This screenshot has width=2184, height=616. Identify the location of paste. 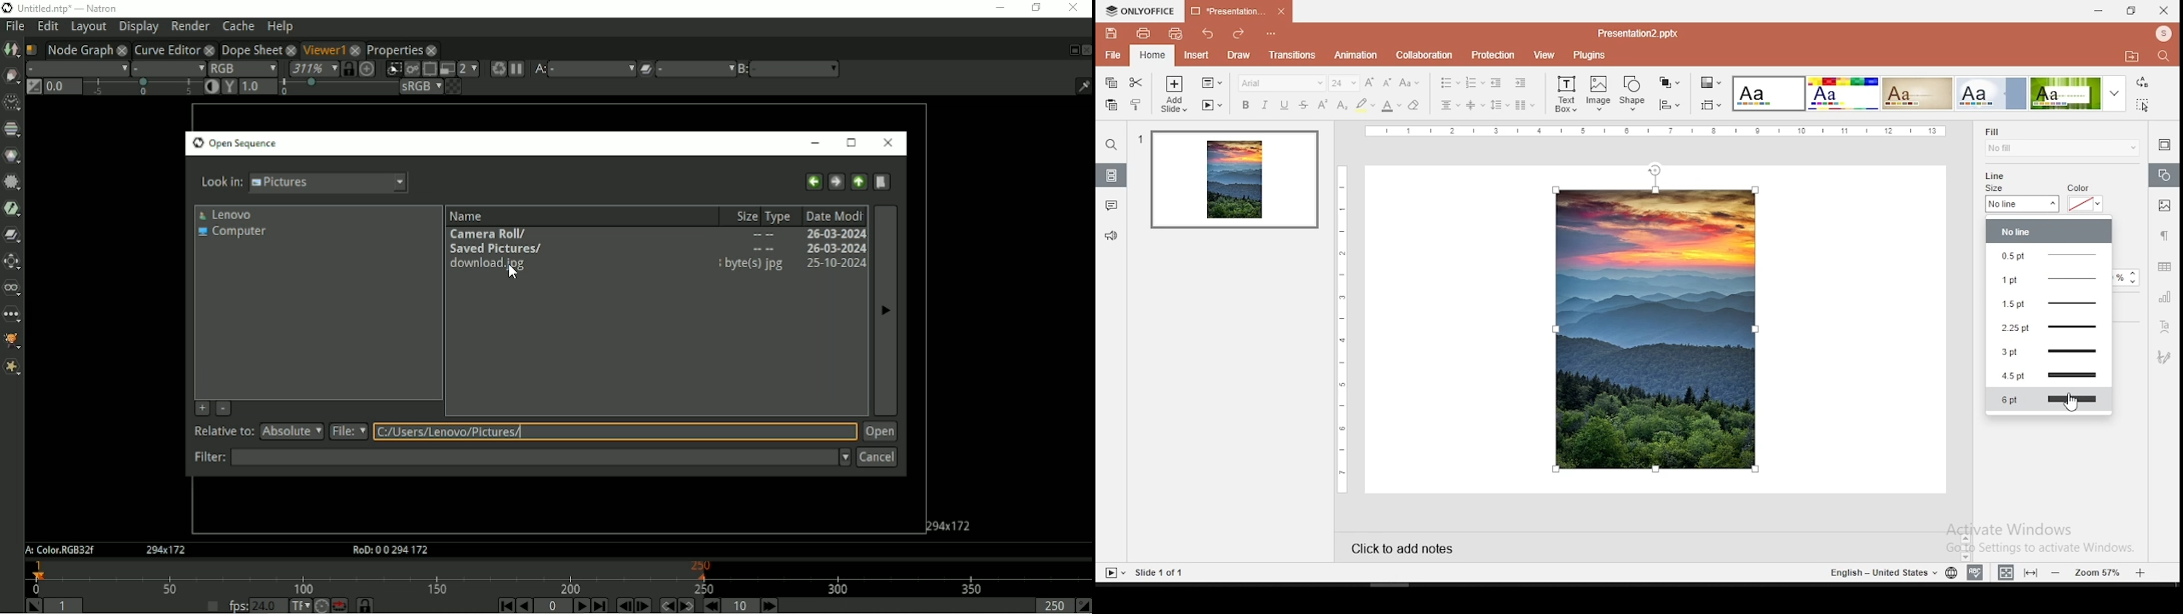
(1112, 105).